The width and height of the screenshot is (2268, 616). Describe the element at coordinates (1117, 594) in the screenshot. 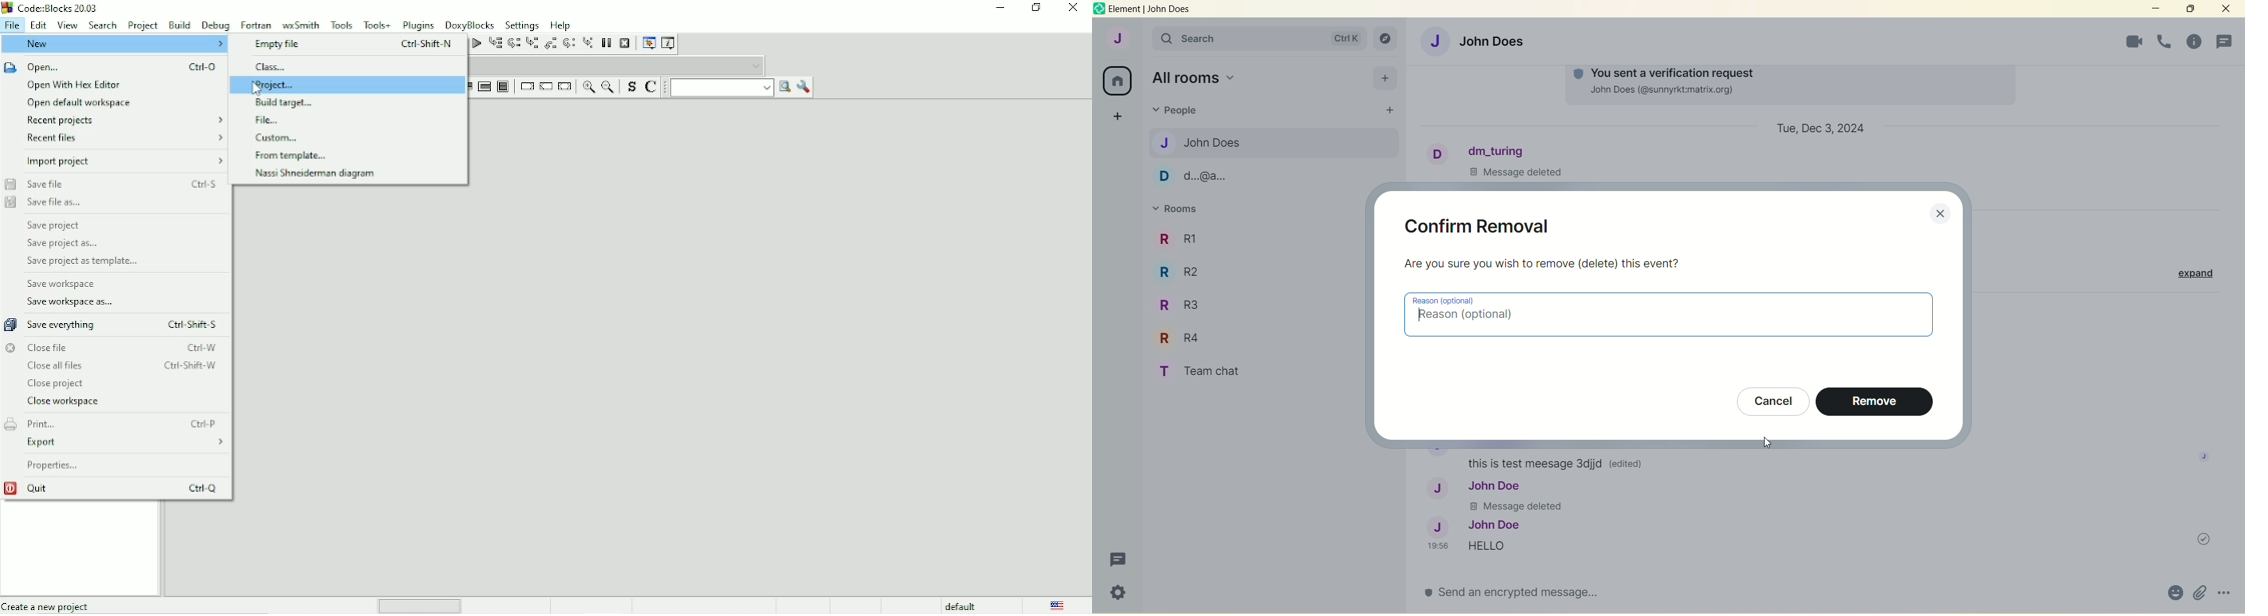

I see `quick settings` at that location.